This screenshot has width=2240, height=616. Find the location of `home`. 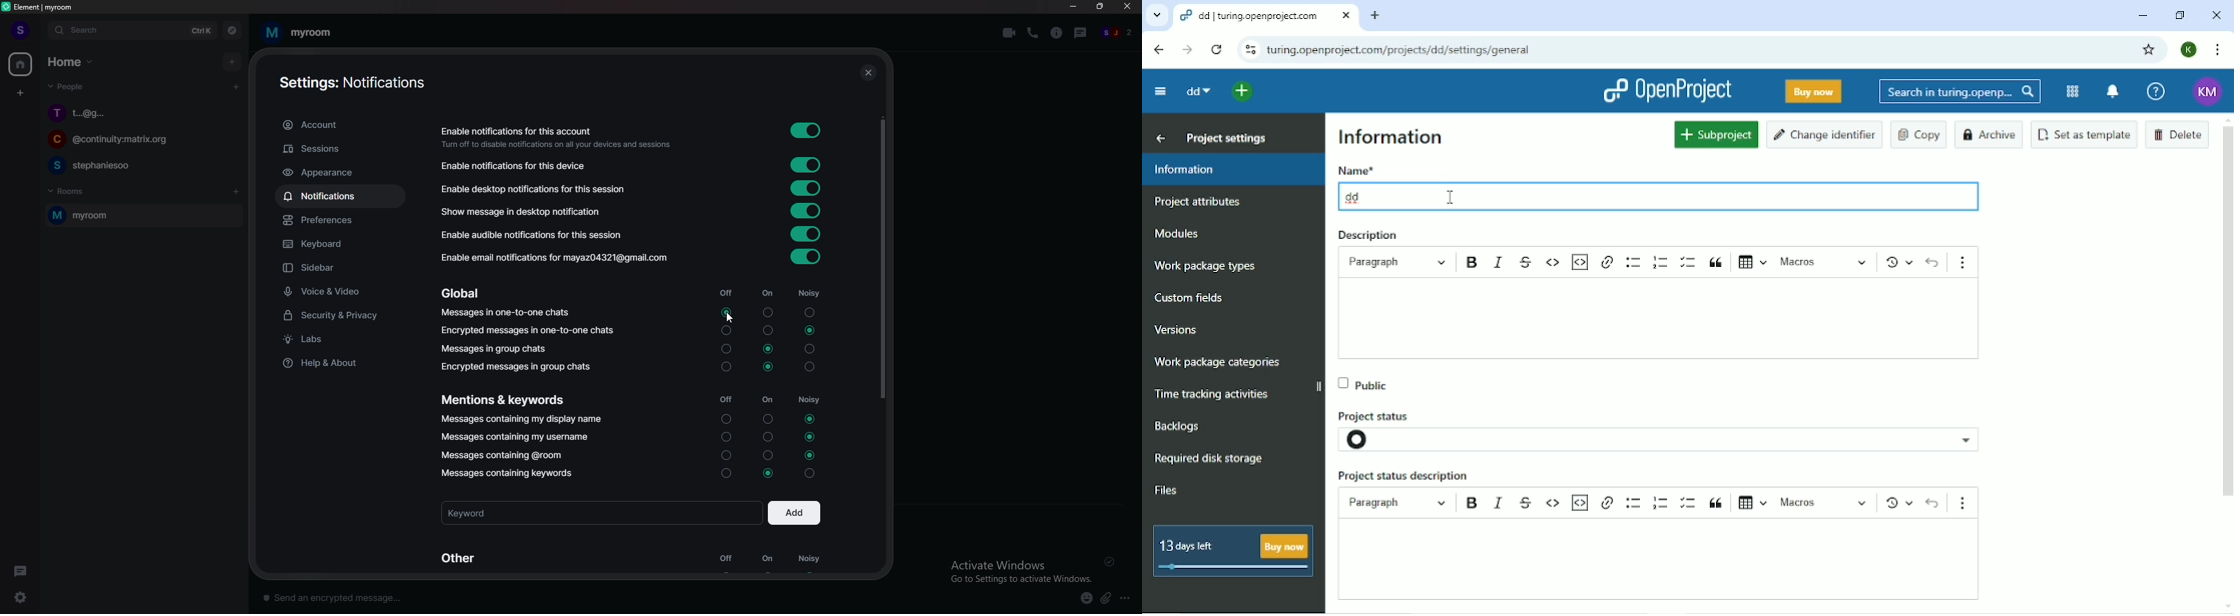

home is located at coordinates (21, 65).